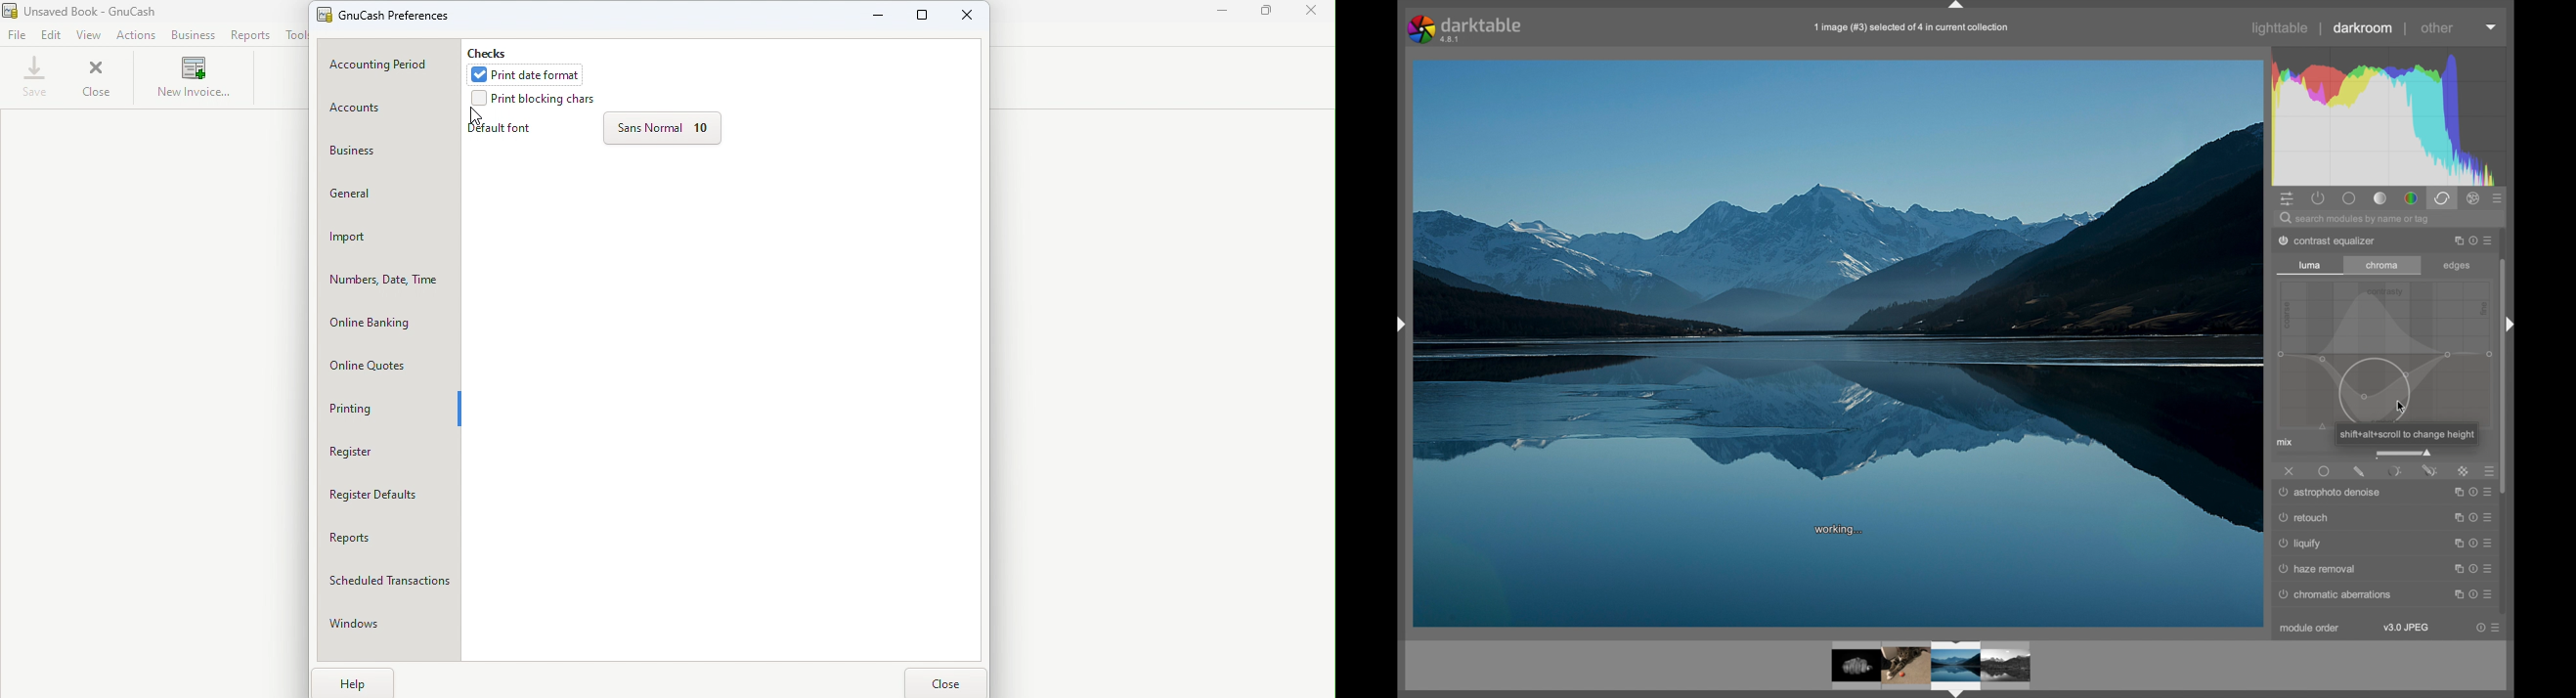 This screenshot has height=700, width=2576. I want to click on v3.0 jpeg, so click(2406, 628).